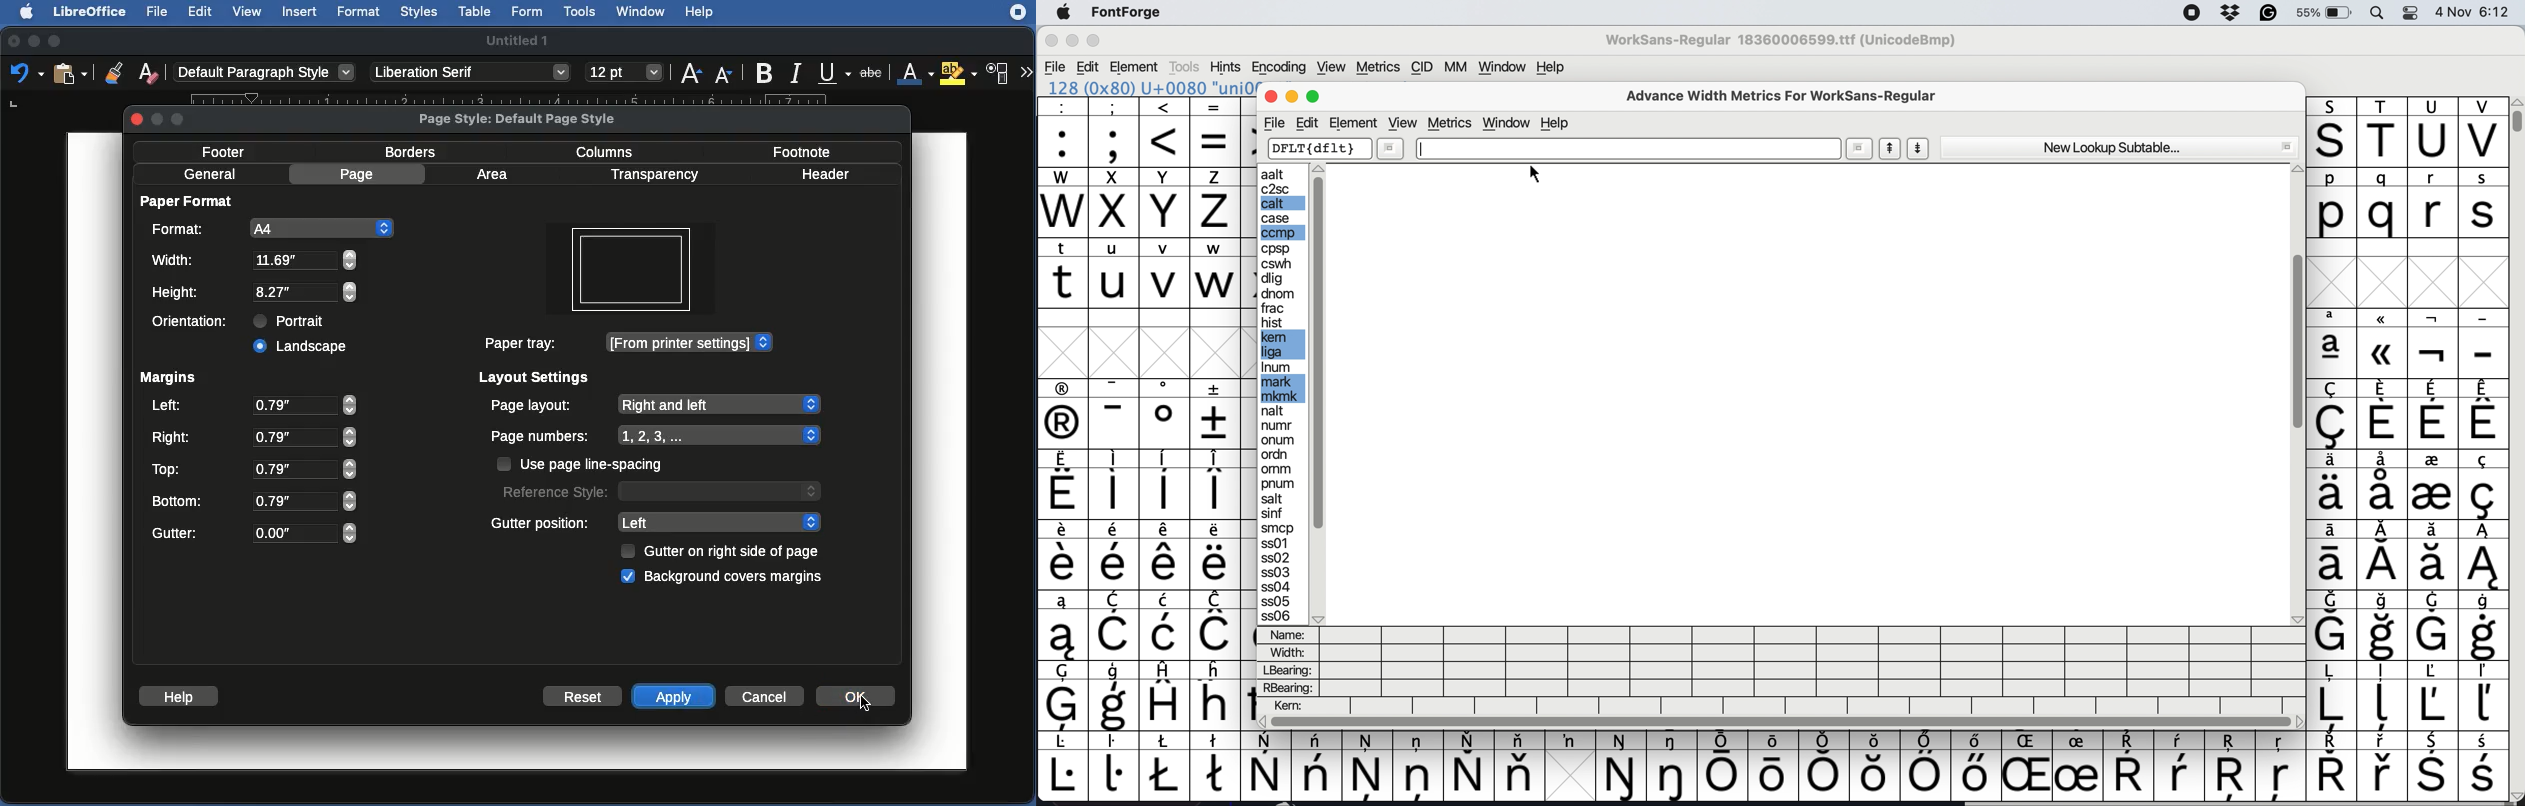  What do you see at coordinates (1314, 96) in the screenshot?
I see `maximise` at bounding box center [1314, 96].